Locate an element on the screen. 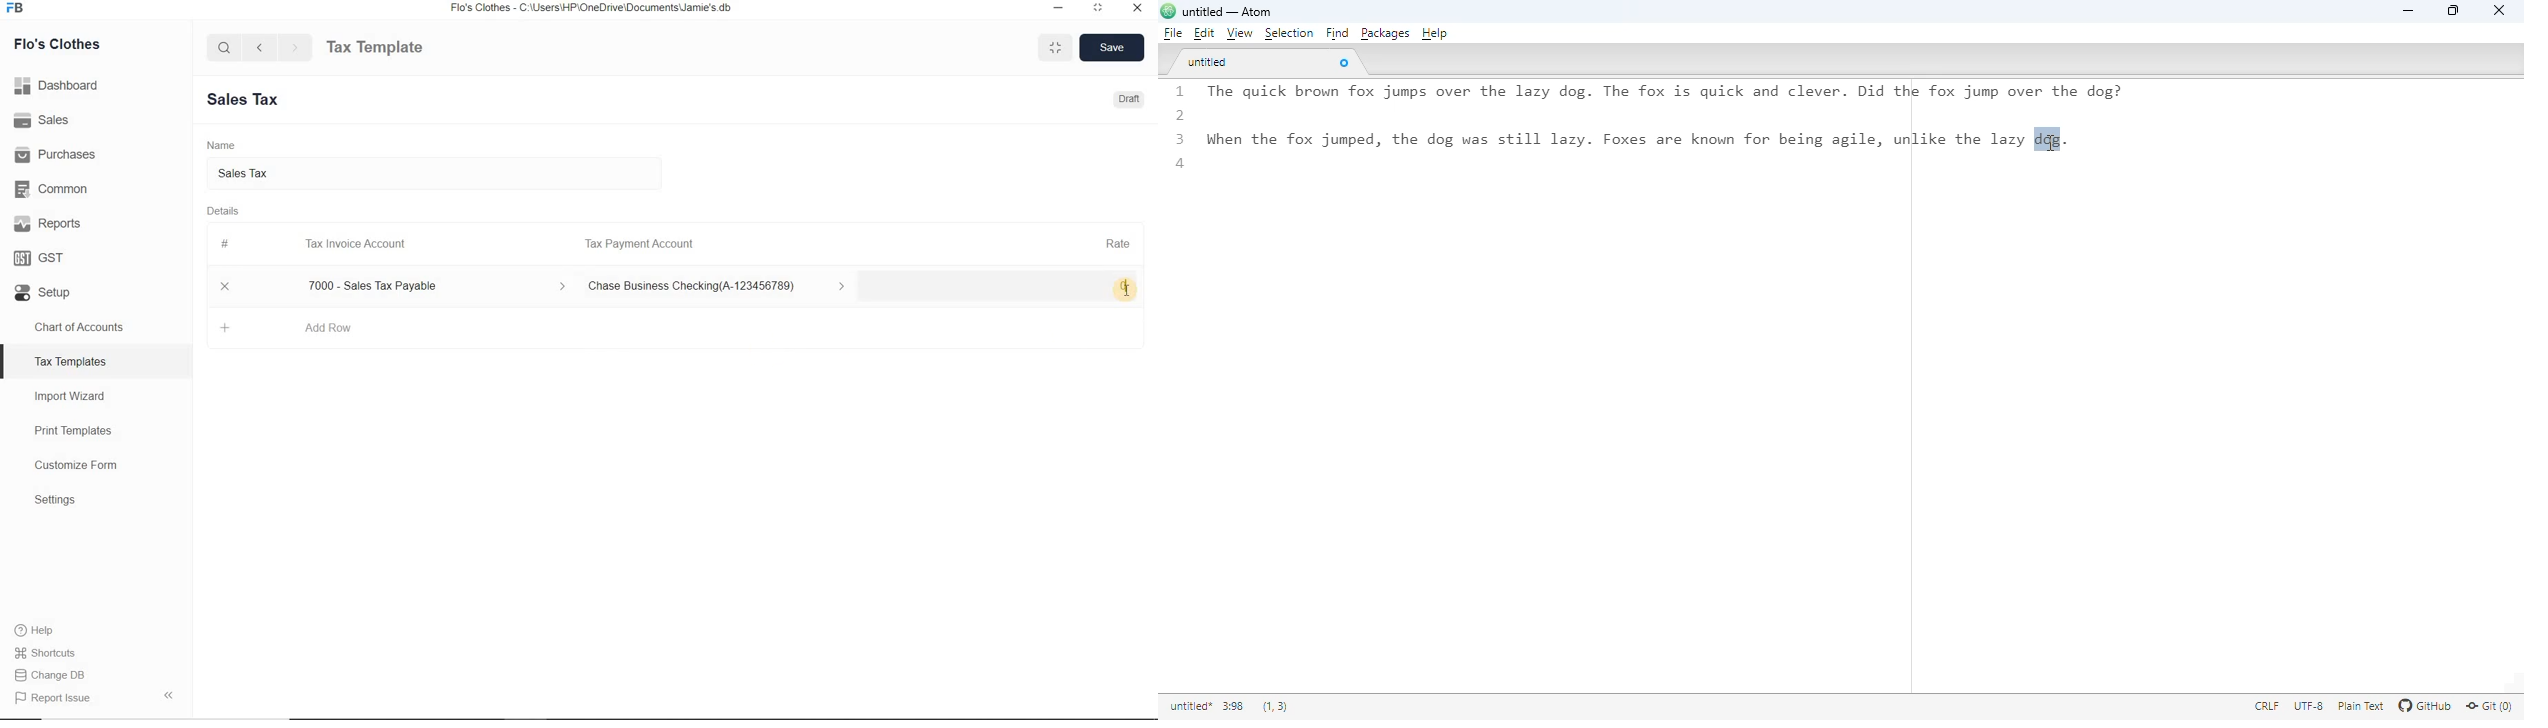 The width and height of the screenshot is (2548, 728). Backward is located at coordinates (259, 46).